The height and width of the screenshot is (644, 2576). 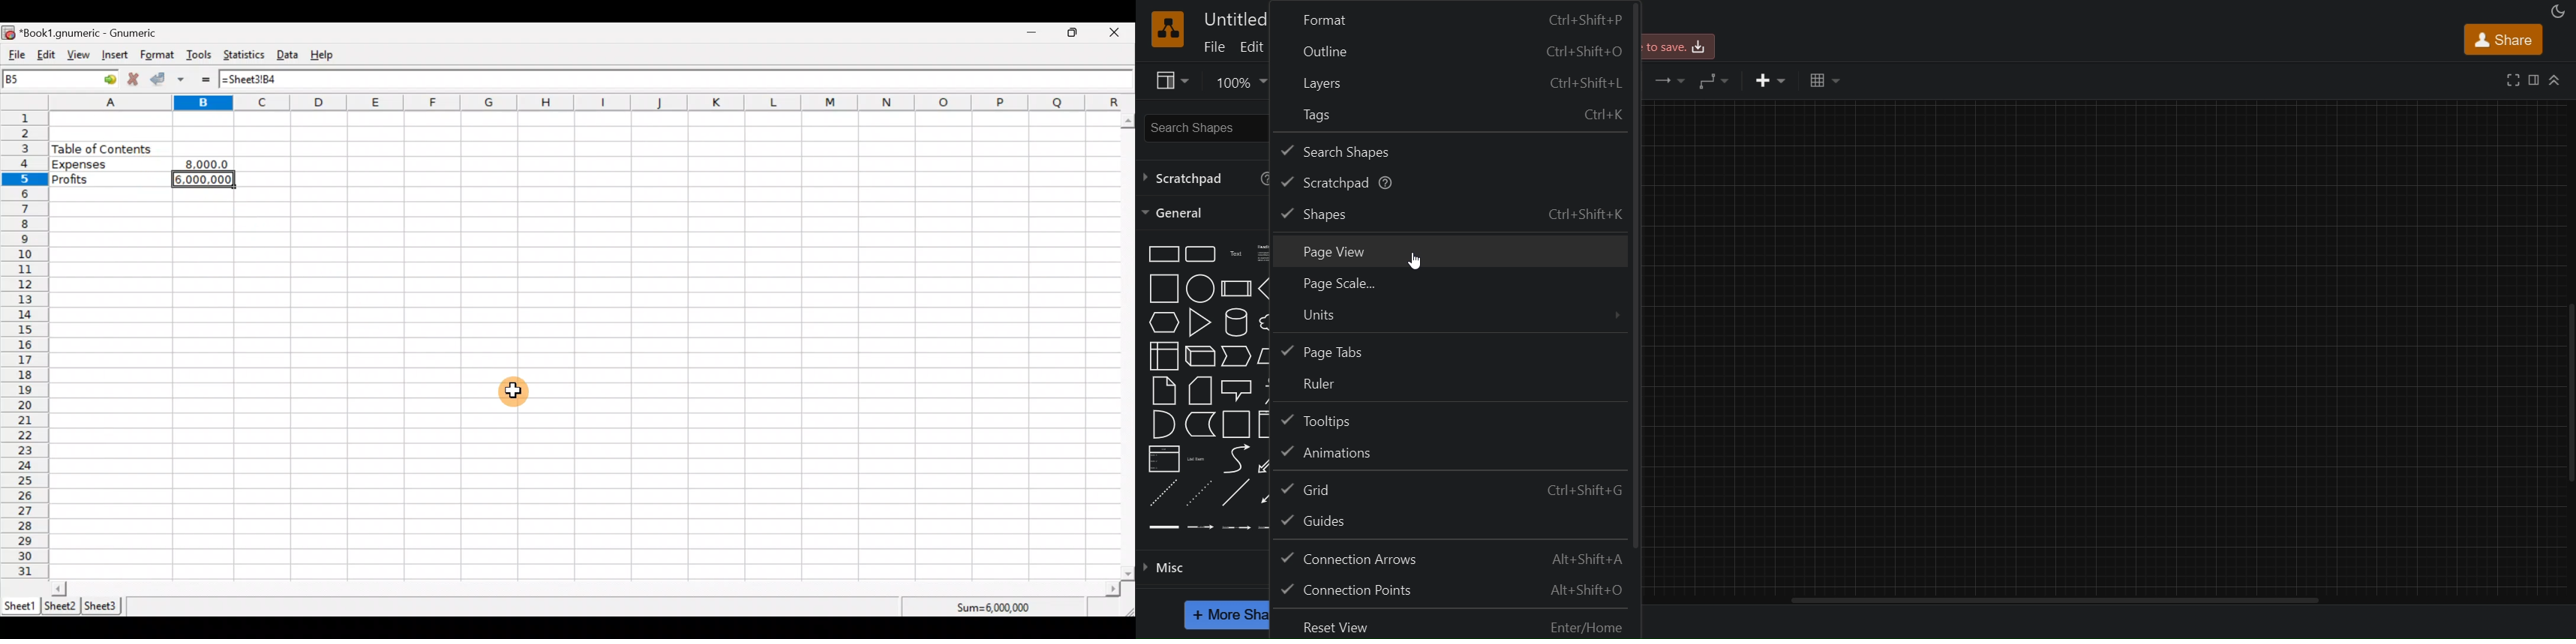 I want to click on cursor, so click(x=1415, y=261).